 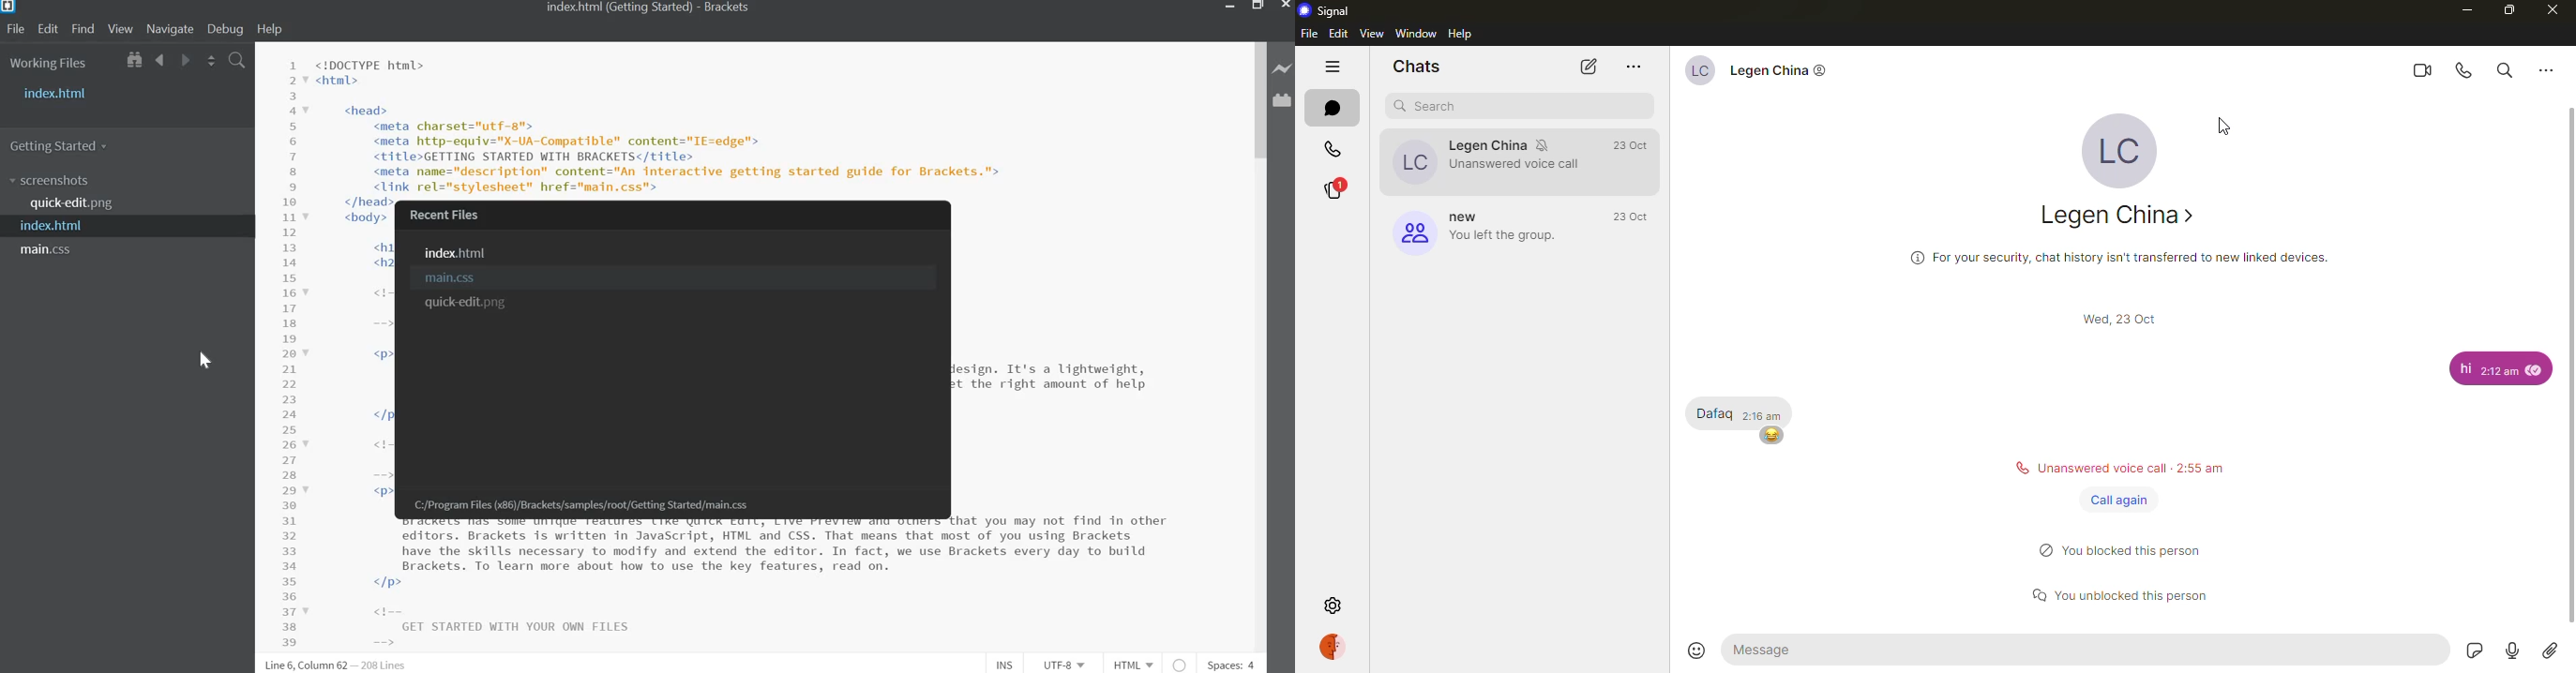 What do you see at coordinates (1230, 665) in the screenshot?
I see `Spaces` at bounding box center [1230, 665].